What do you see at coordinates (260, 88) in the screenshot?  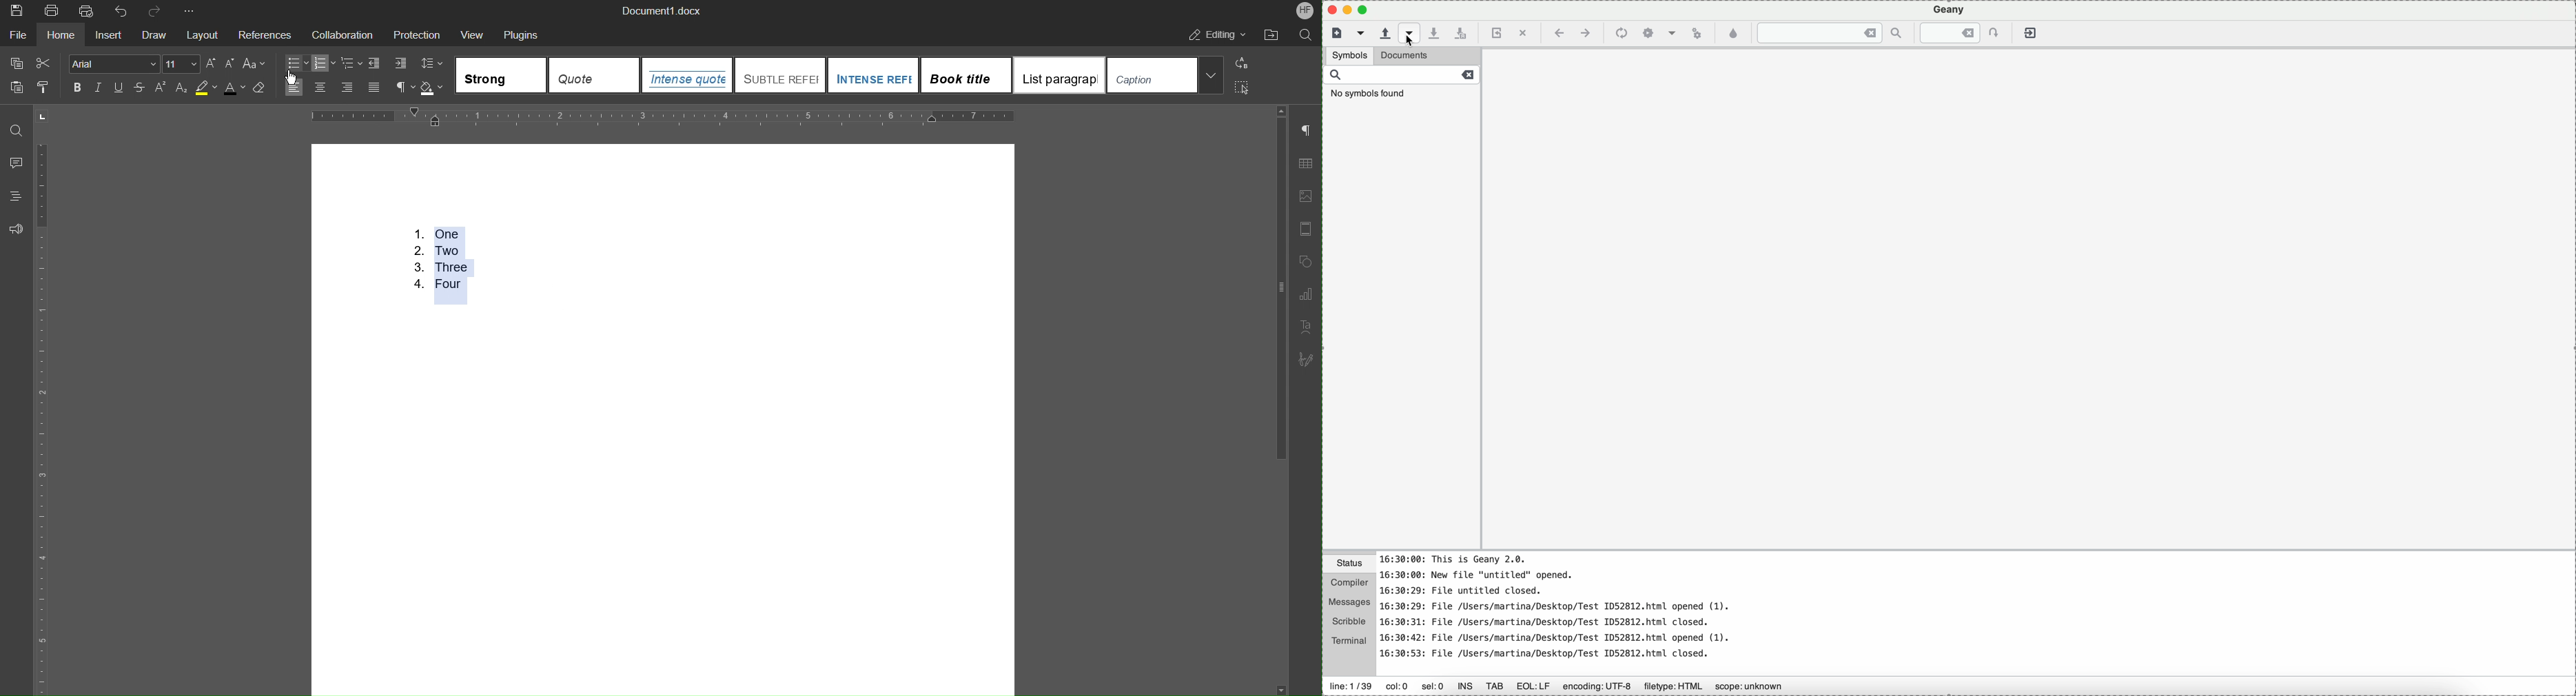 I see `Erase Style` at bounding box center [260, 88].